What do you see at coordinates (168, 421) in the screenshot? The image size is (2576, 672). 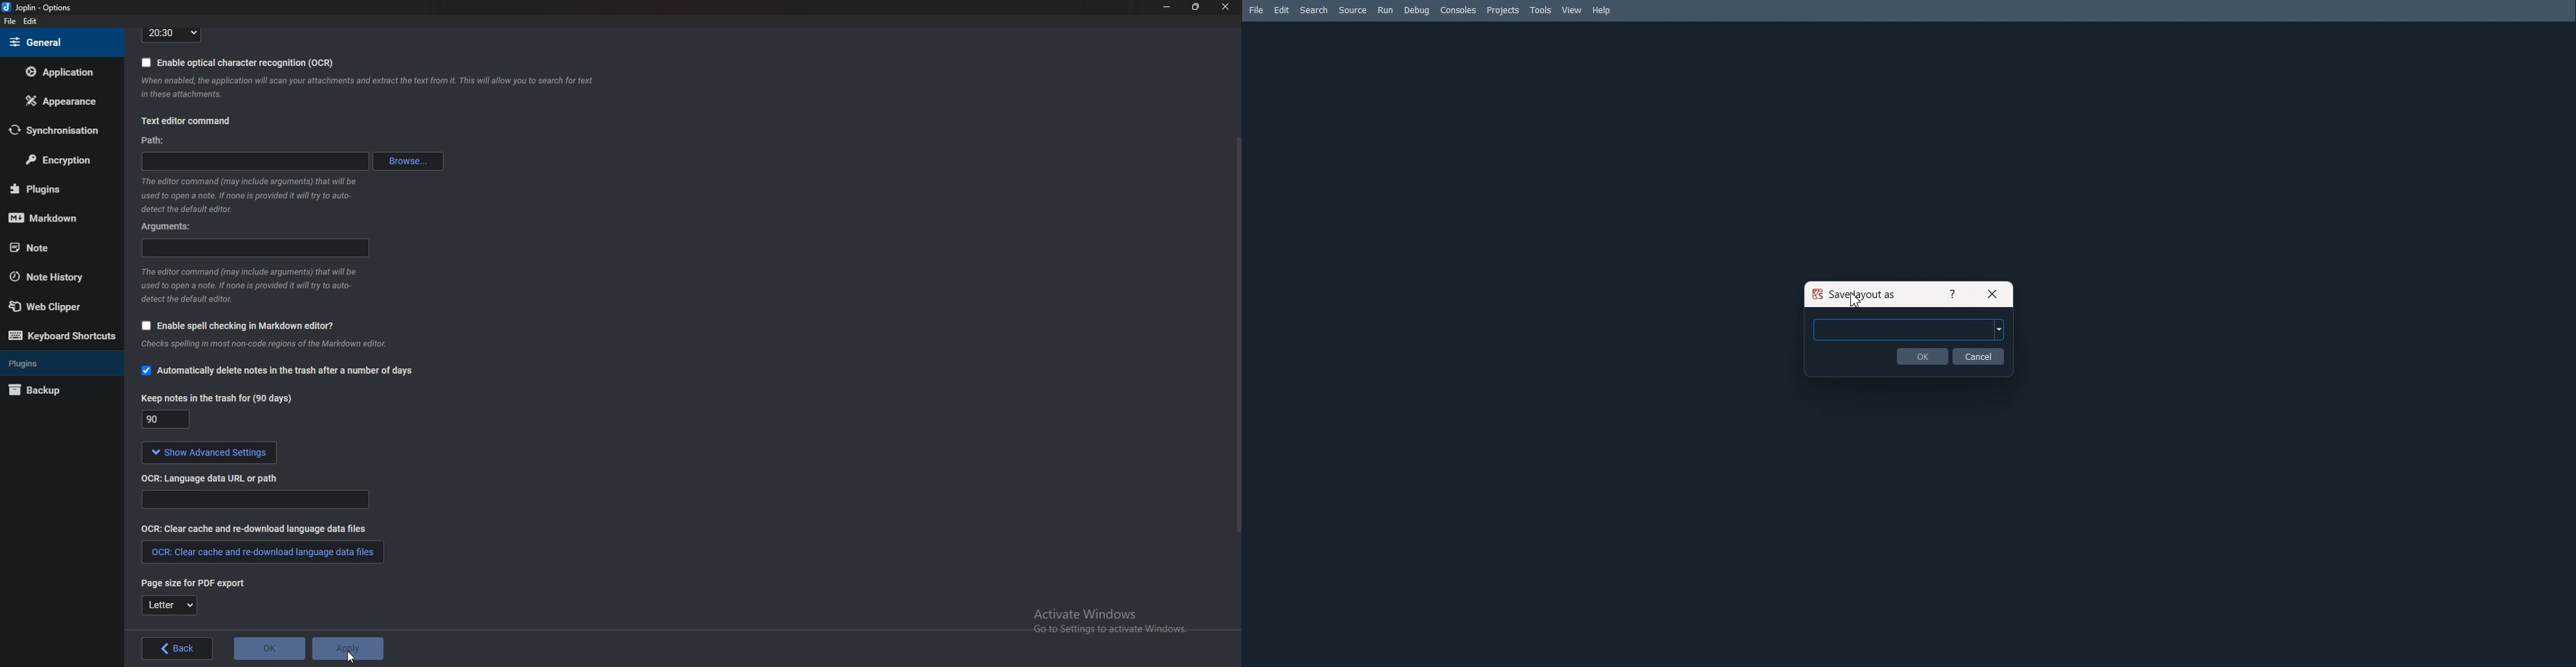 I see `Keep notes in the trash for` at bounding box center [168, 421].